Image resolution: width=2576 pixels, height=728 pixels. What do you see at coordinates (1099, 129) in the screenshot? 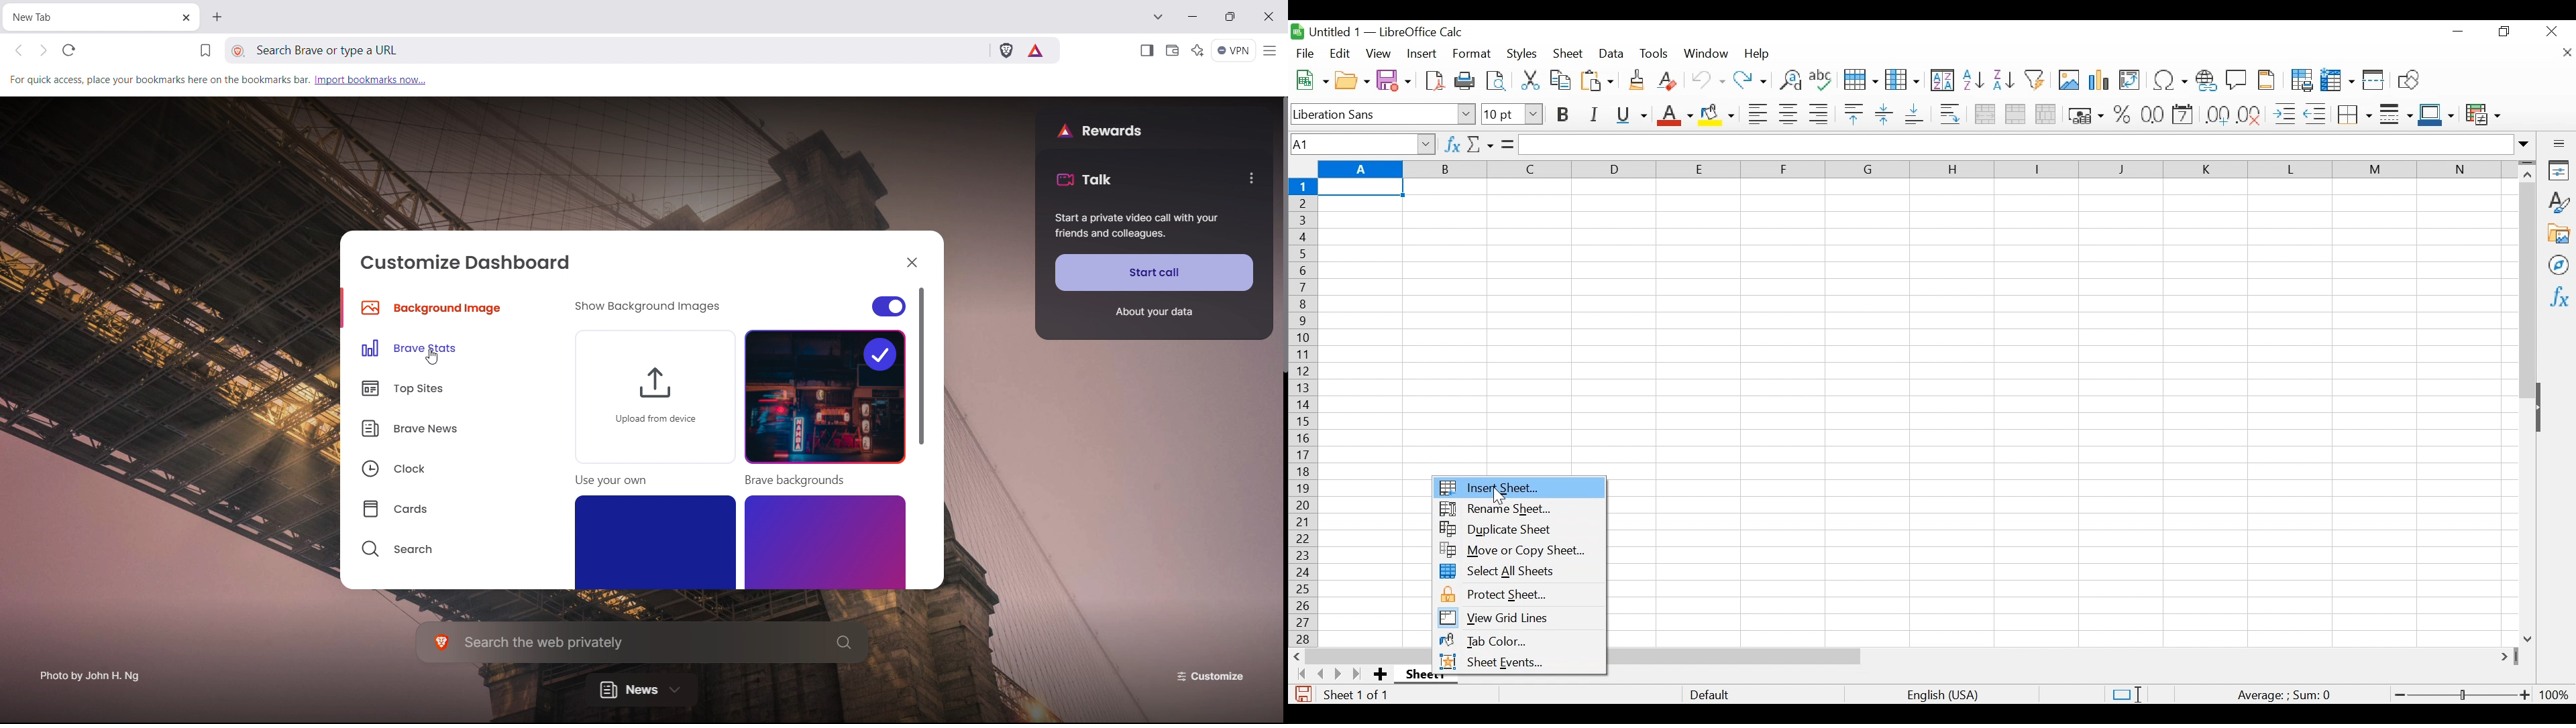
I see `rewards` at bounding box center [1099, 129].